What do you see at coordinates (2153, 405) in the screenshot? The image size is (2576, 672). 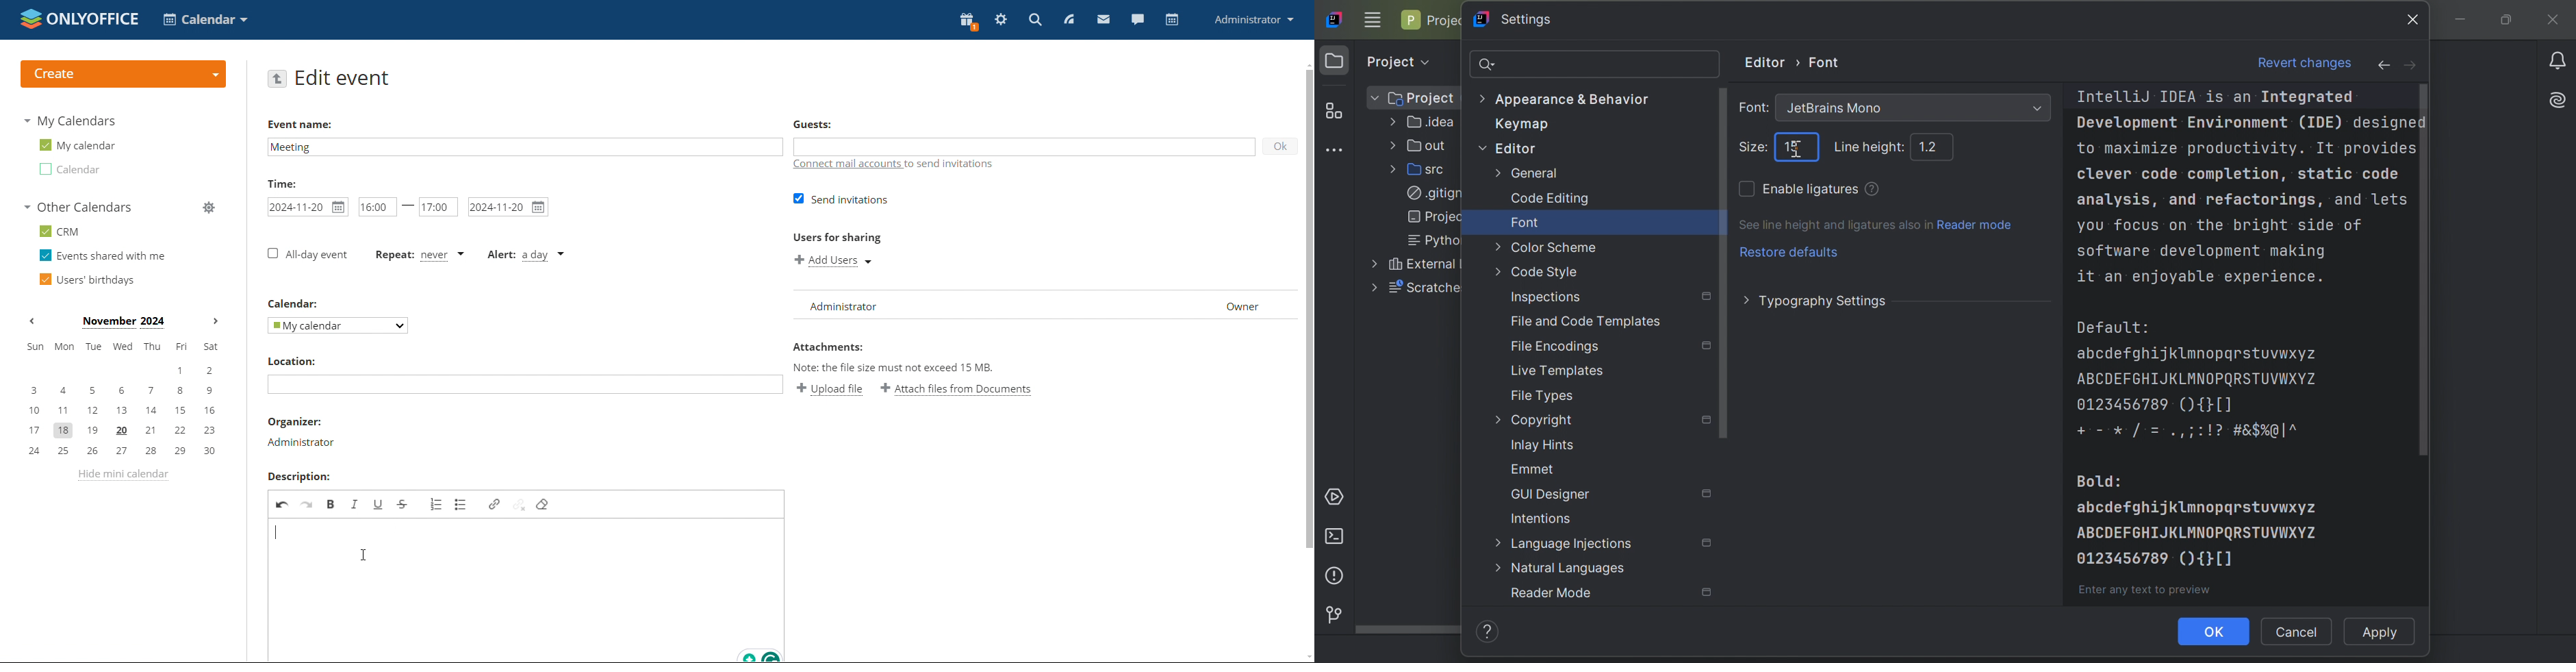 I see `0123456789(){}[]` at bounding box center [2153, 405].